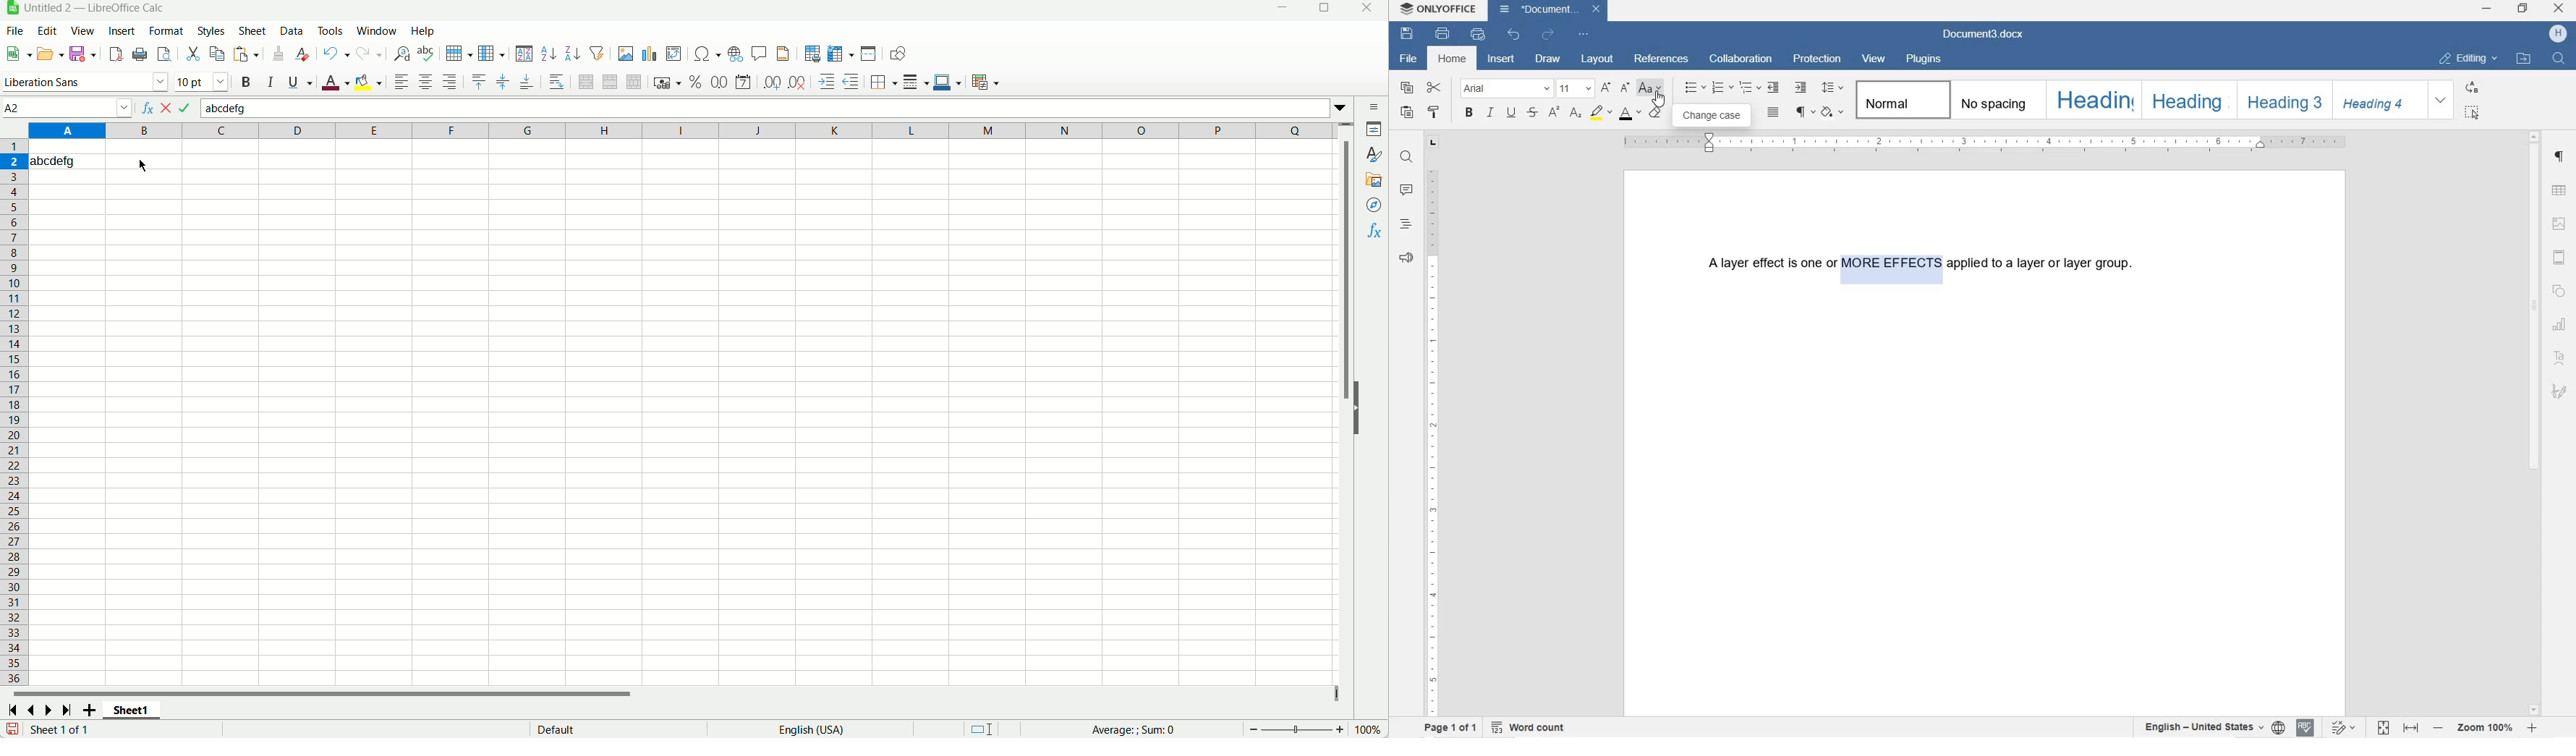 Image resolution: width=2576 pixels, height=756 pixels. I want to click on HEADINGS, so click(1405, 226).